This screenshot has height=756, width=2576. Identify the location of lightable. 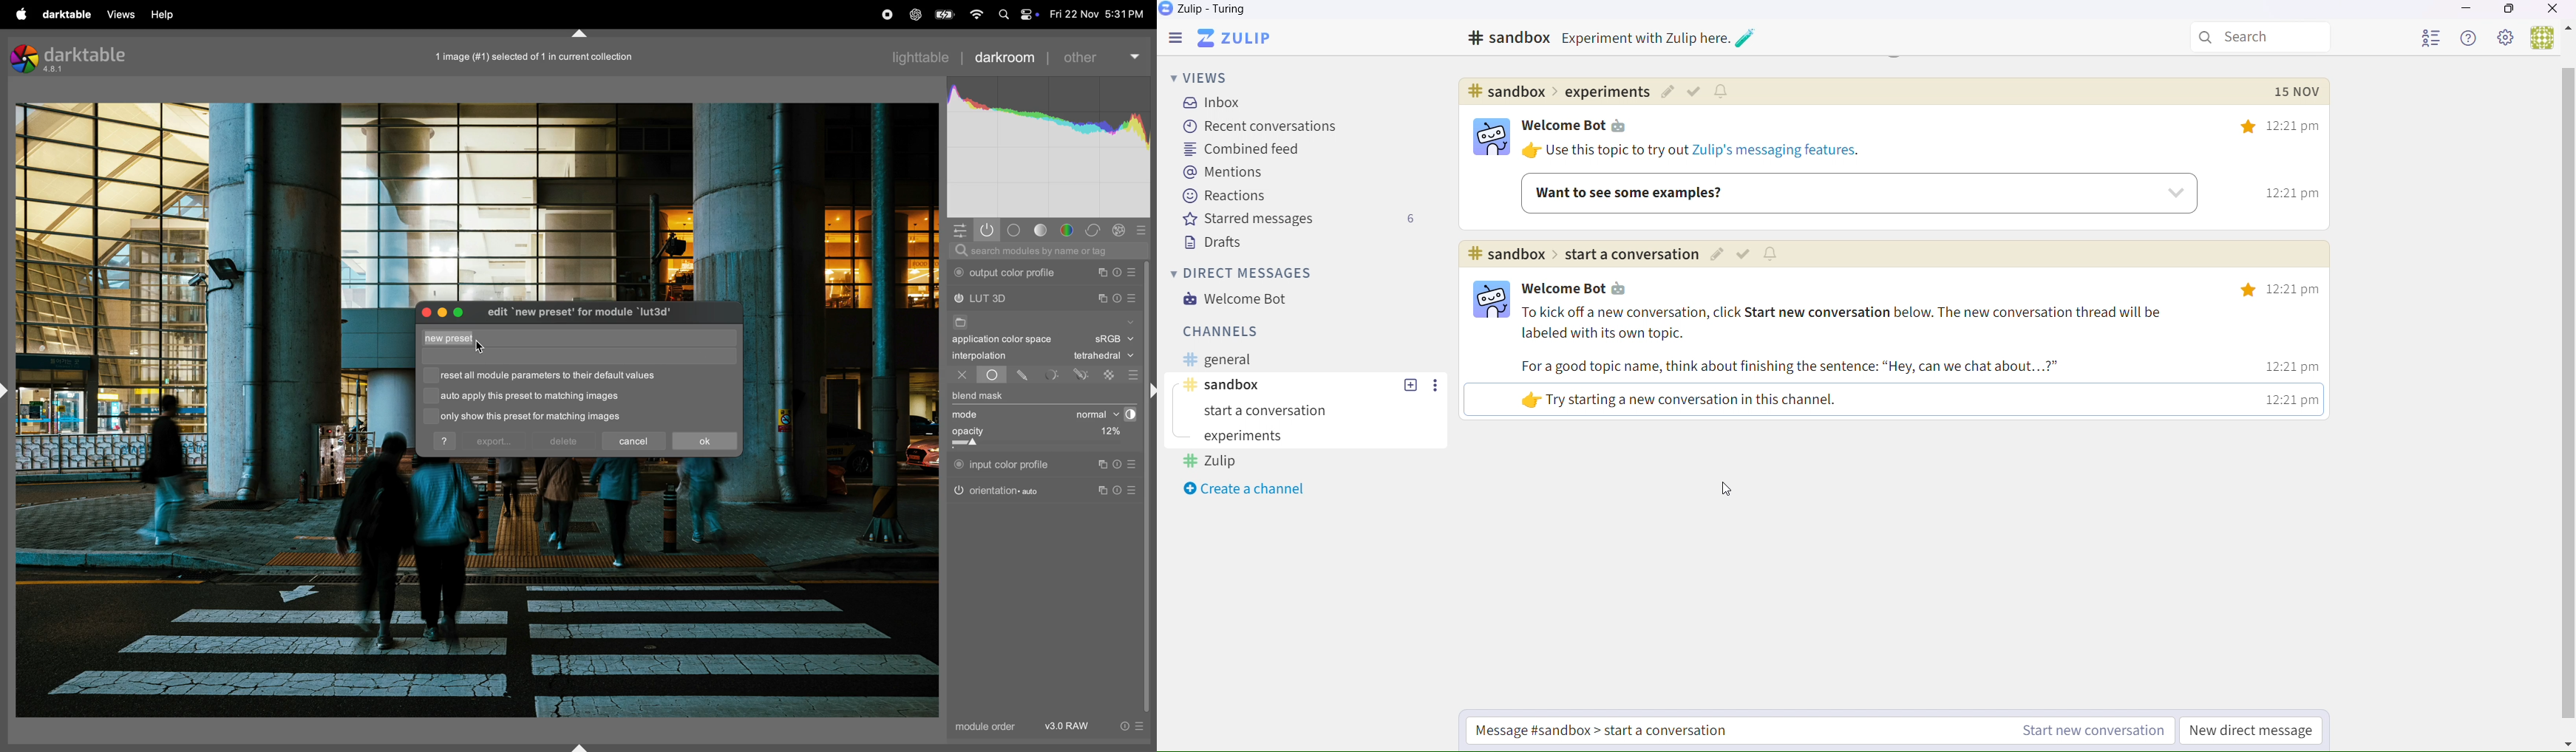
(924, 57).